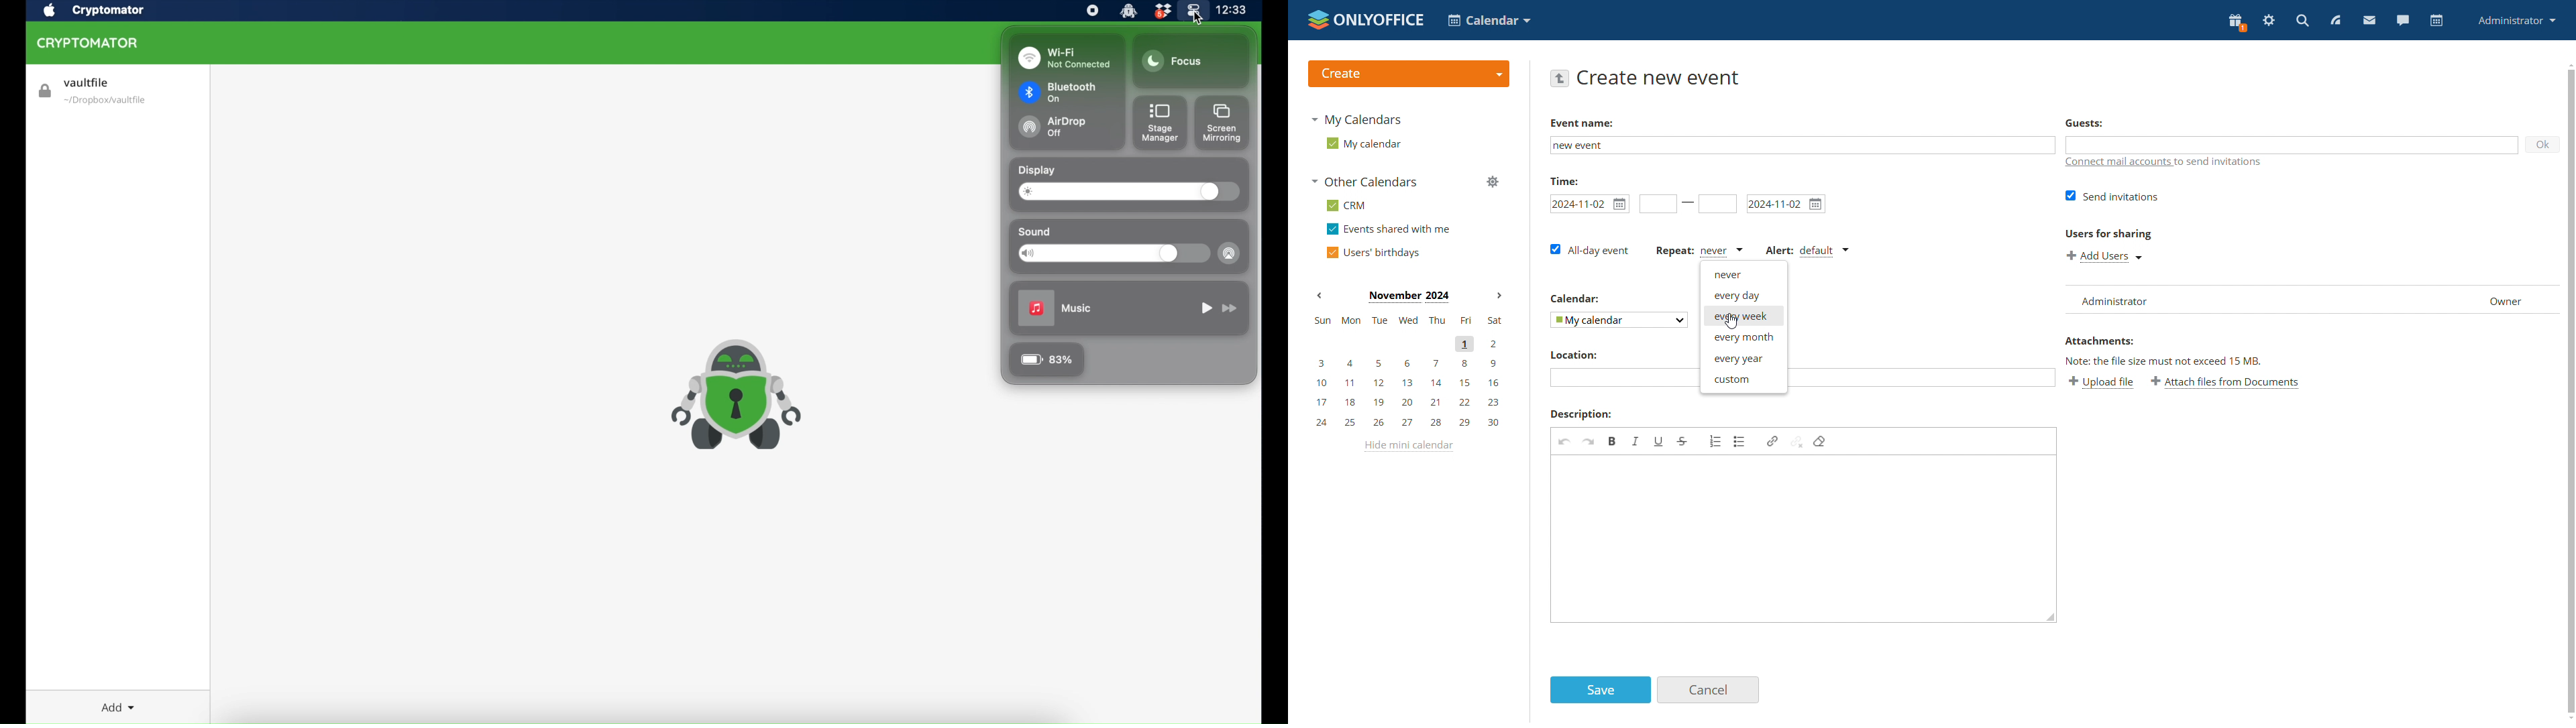 The height and width of the screenshot is (728, 2576). Describe the element at coordinates (1320, 295) in the screenshot. I see `Previous month` at that location.